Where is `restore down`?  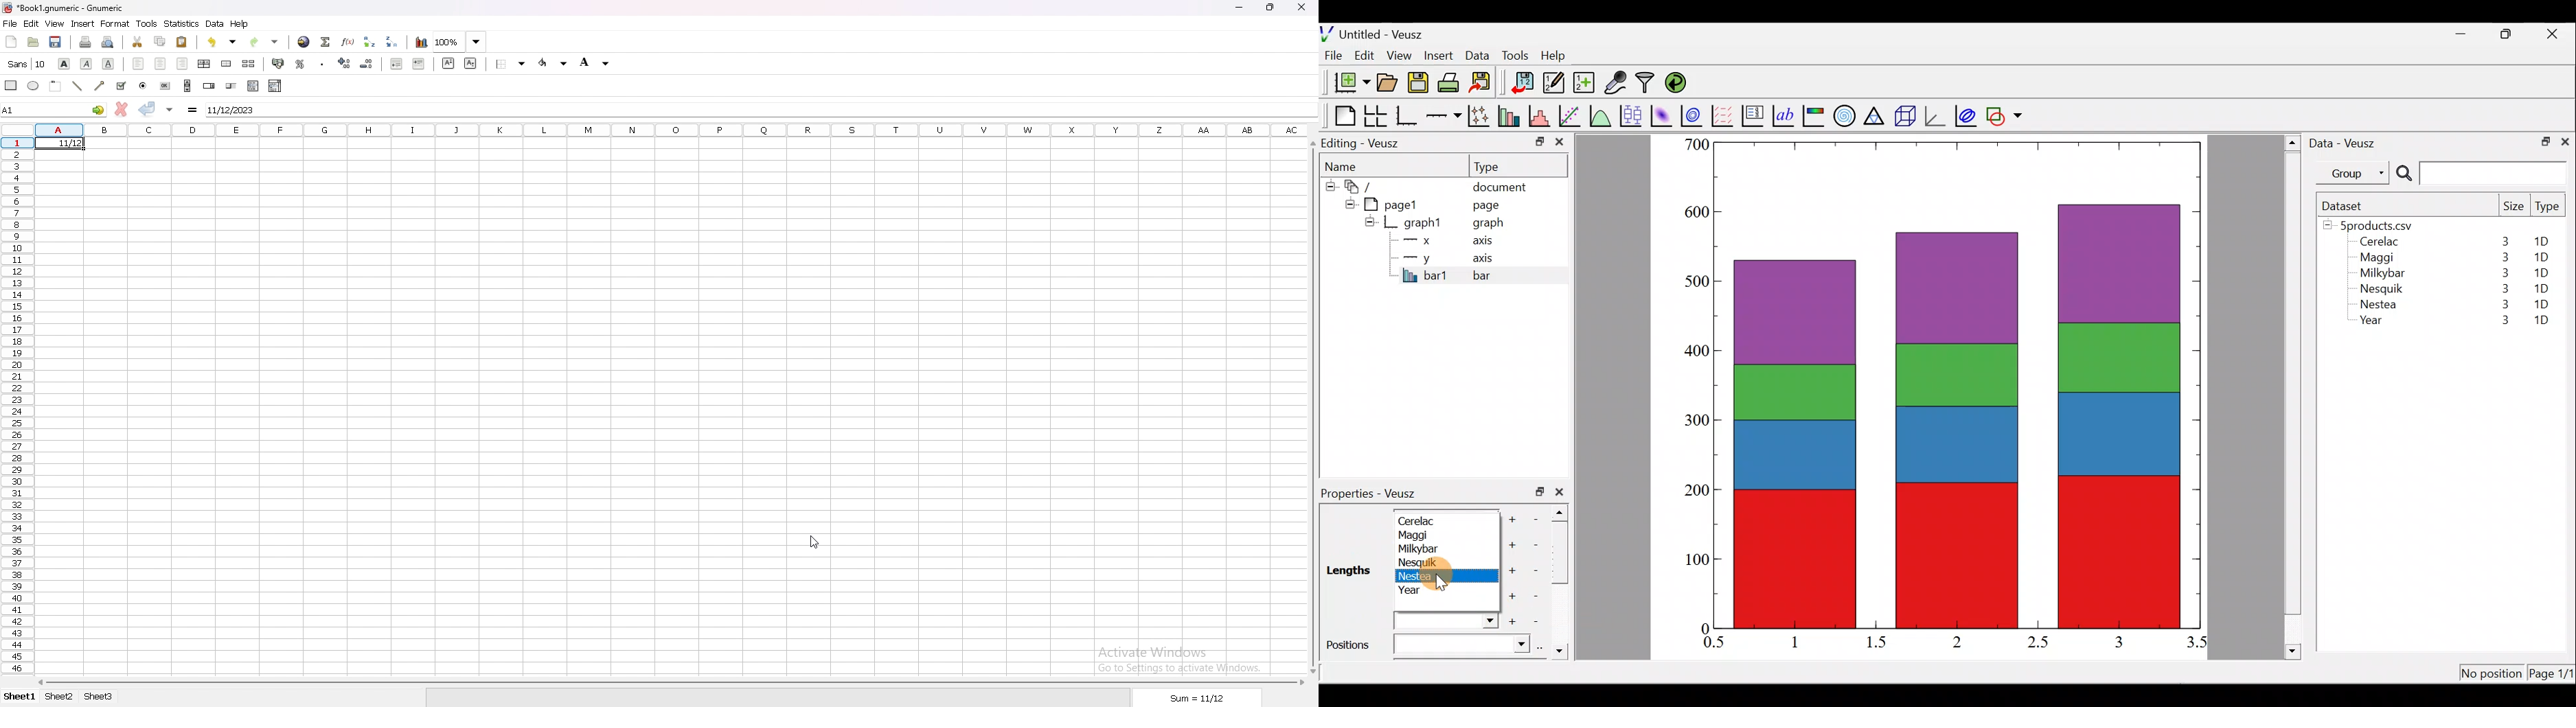 restore down is located at coordinates (2508, 34).